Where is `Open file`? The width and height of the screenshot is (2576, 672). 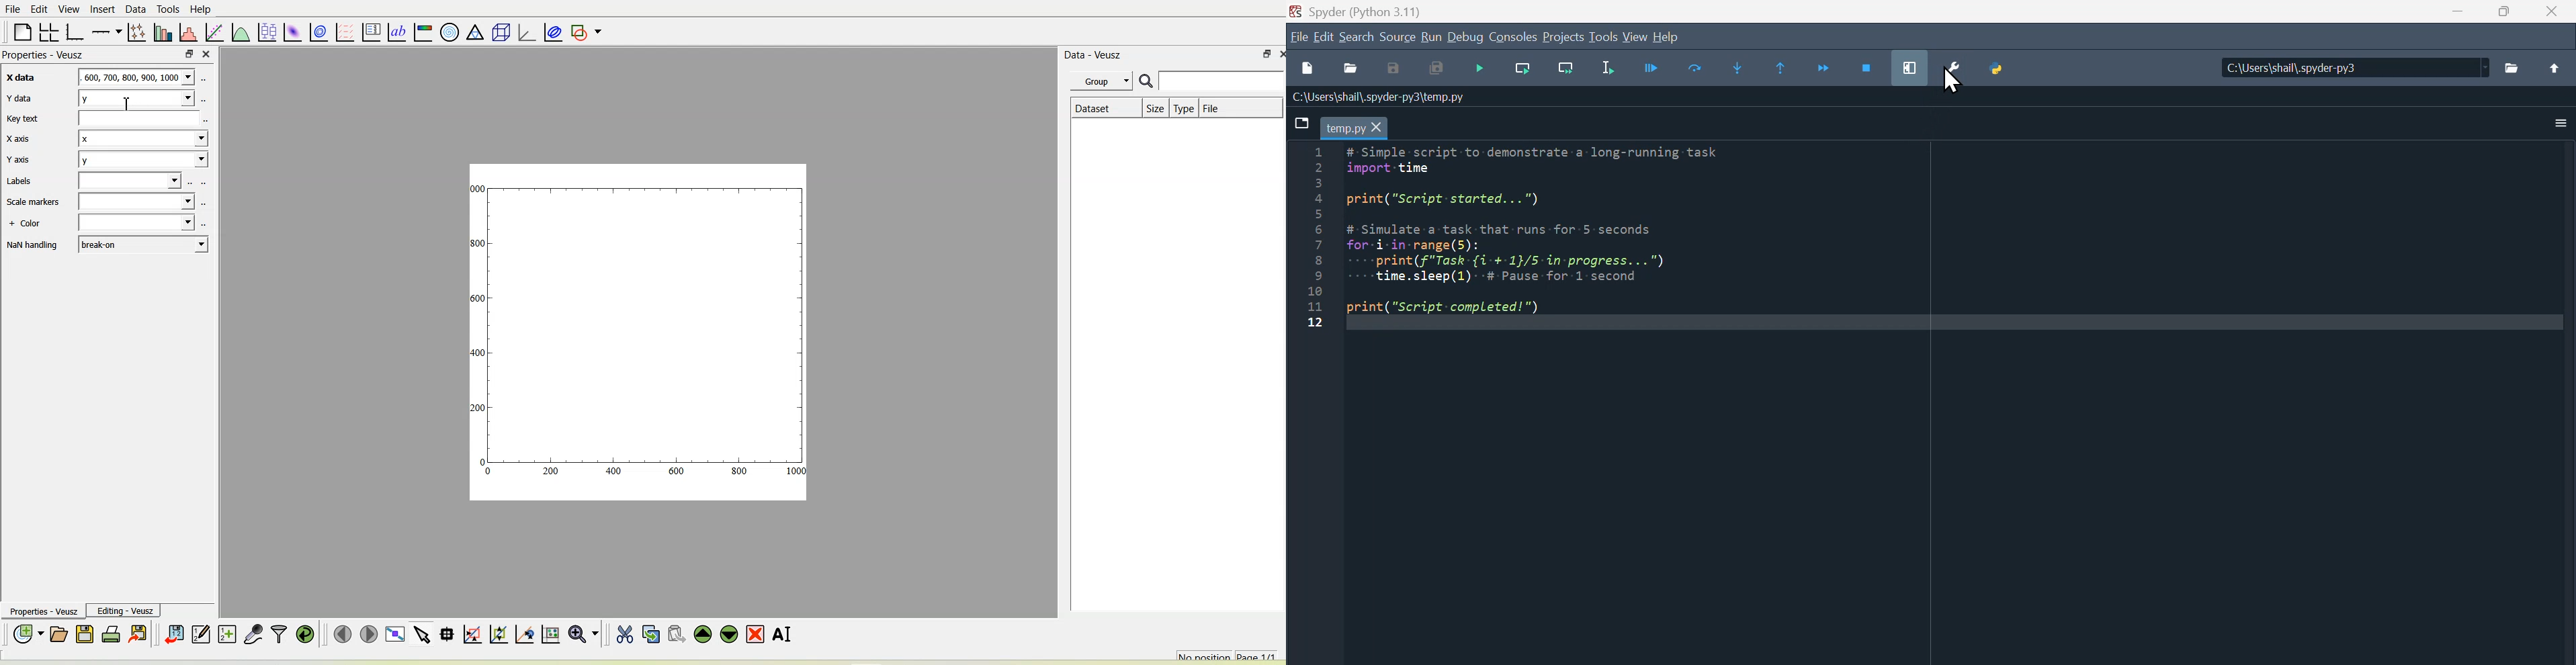
Open file is located at coordinates (1350, 69).